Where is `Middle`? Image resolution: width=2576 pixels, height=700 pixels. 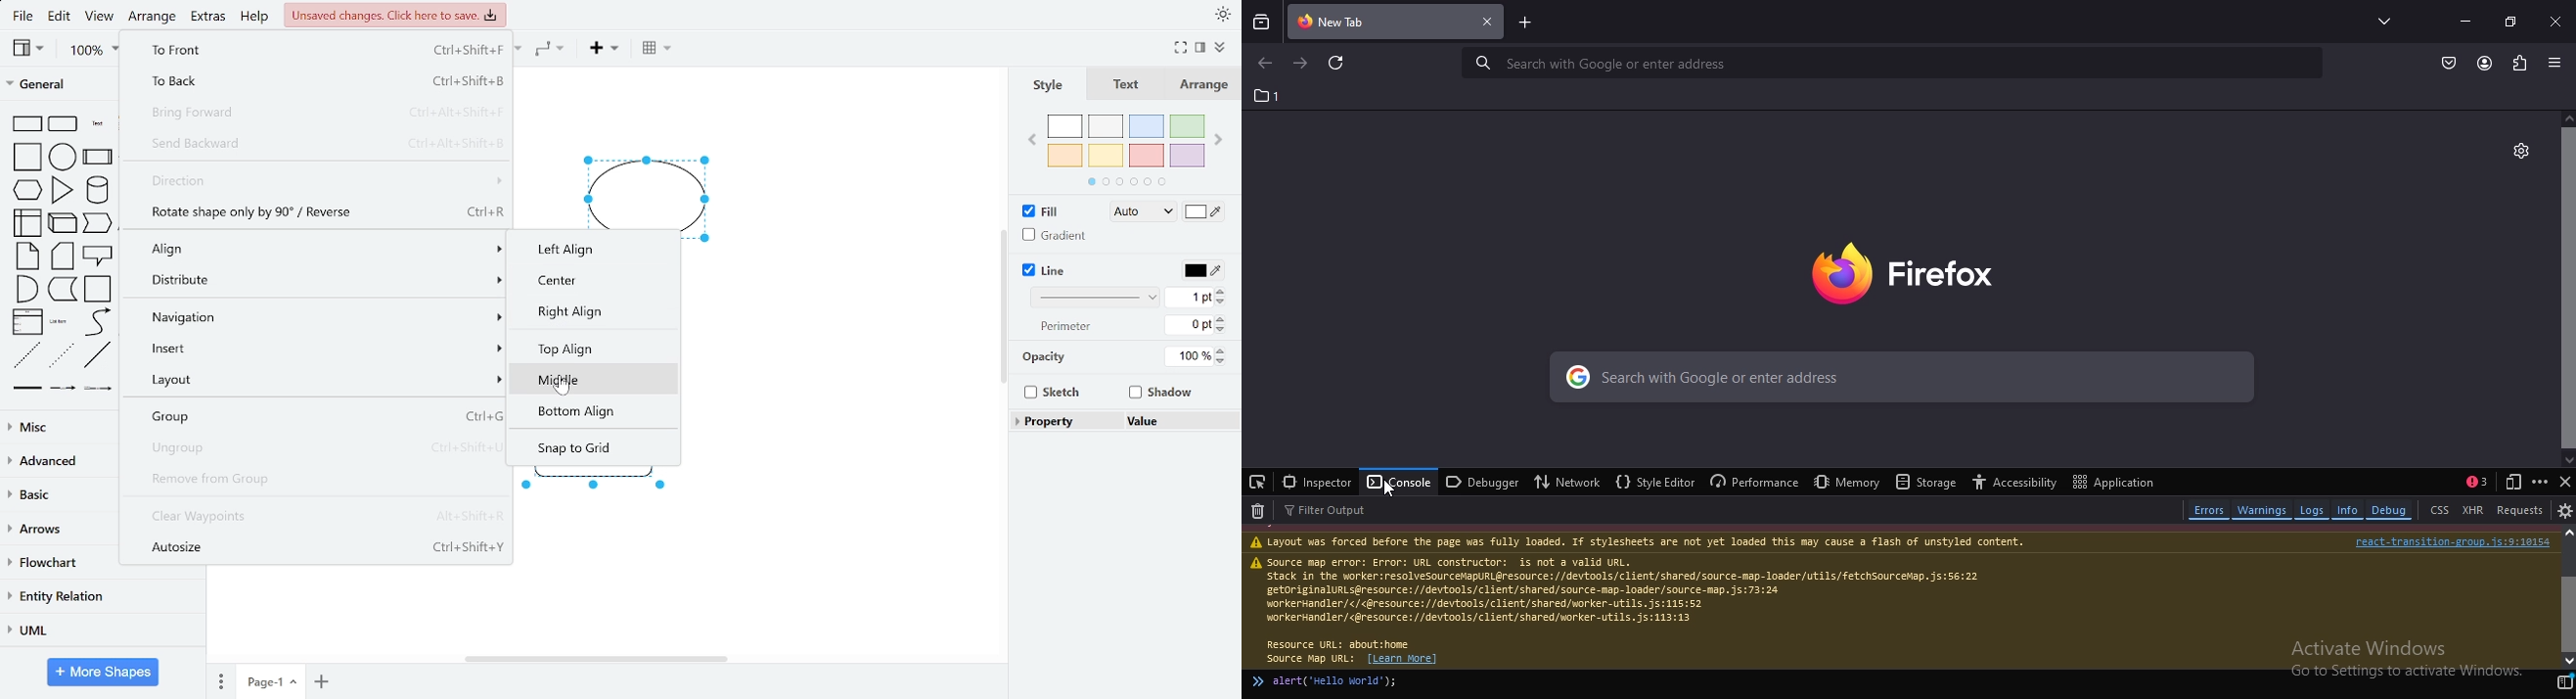 Middle is located at coordinates (596, 382).